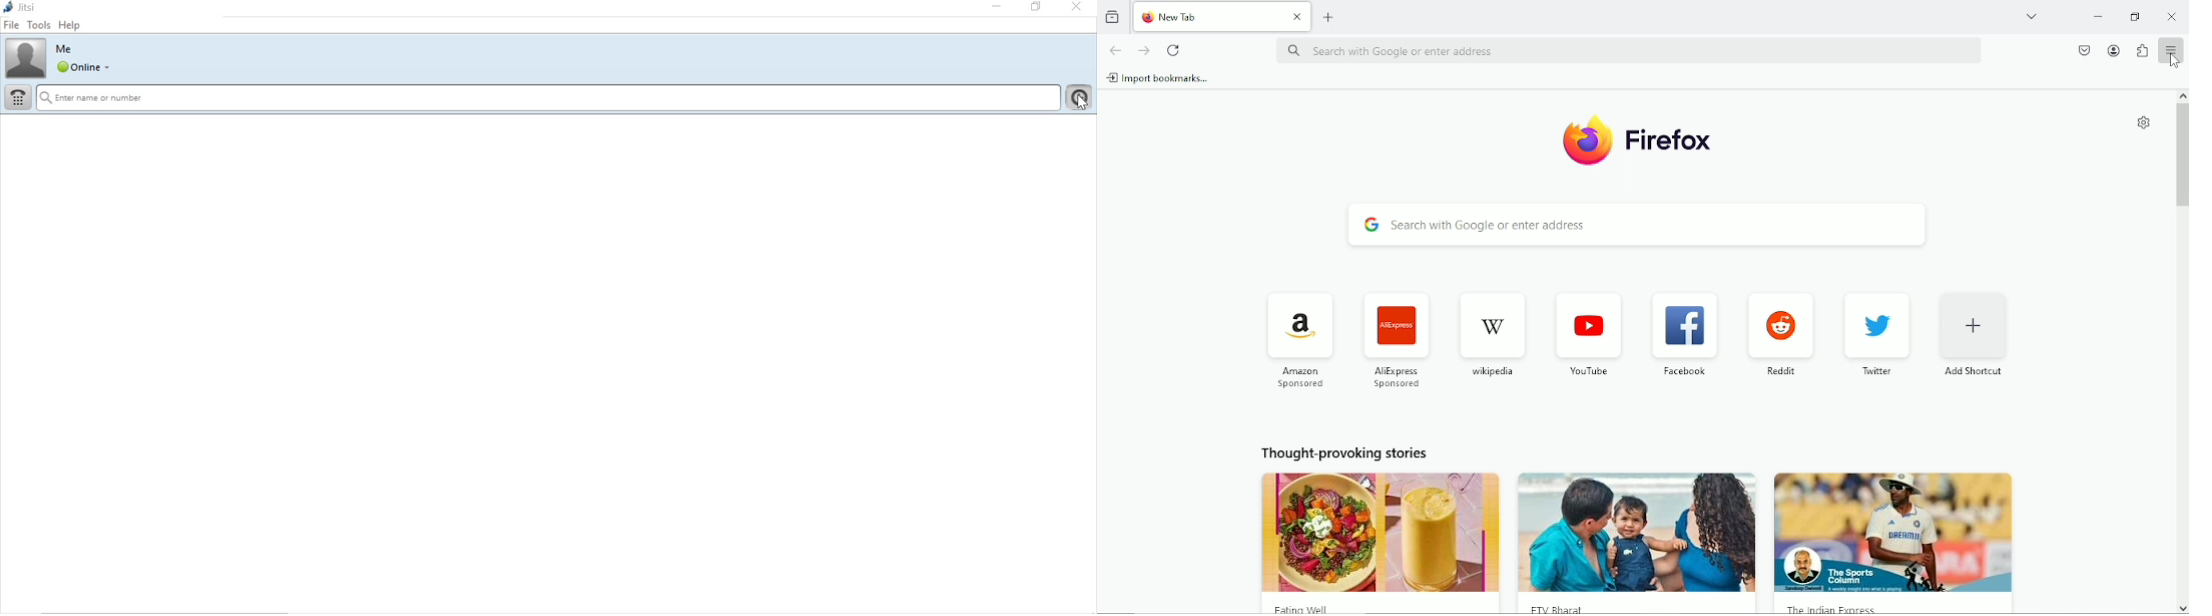 The width and height of the screenshot is (2212, 616). What do you see at coordinates (1629, 53) in the screenshot?
I see `search with Google or enter address` at bounding box center [1629, 53].